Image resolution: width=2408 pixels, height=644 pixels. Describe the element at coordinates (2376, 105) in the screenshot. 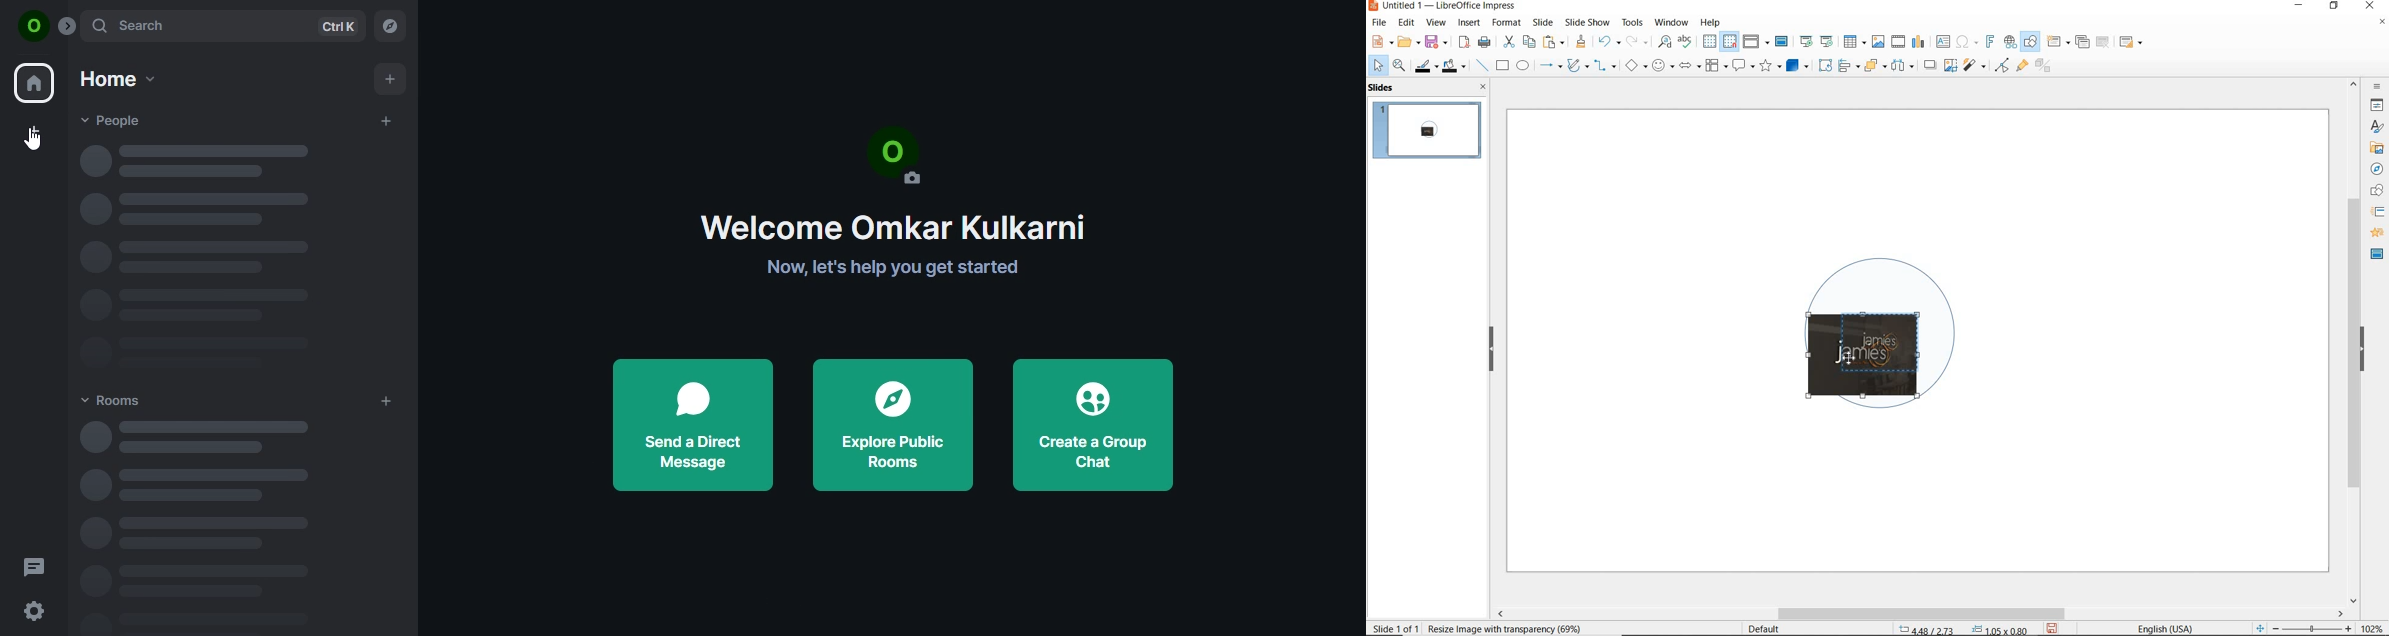

I see `properties` at that location.